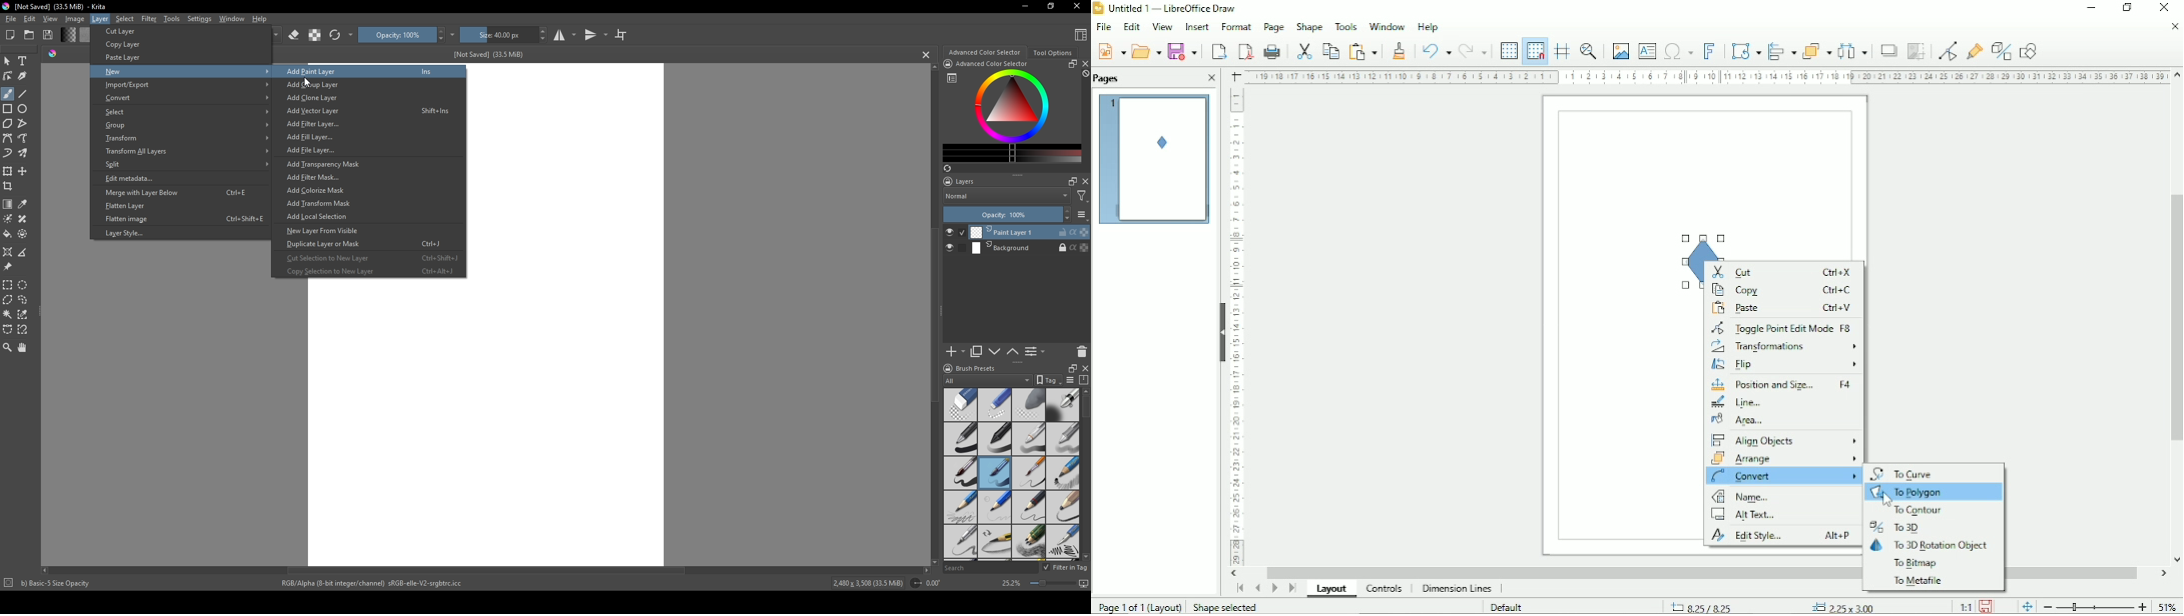 Image resolution: width=2184 pixels, height=616 pixels. I want to click on Name, so click(1746, 498).